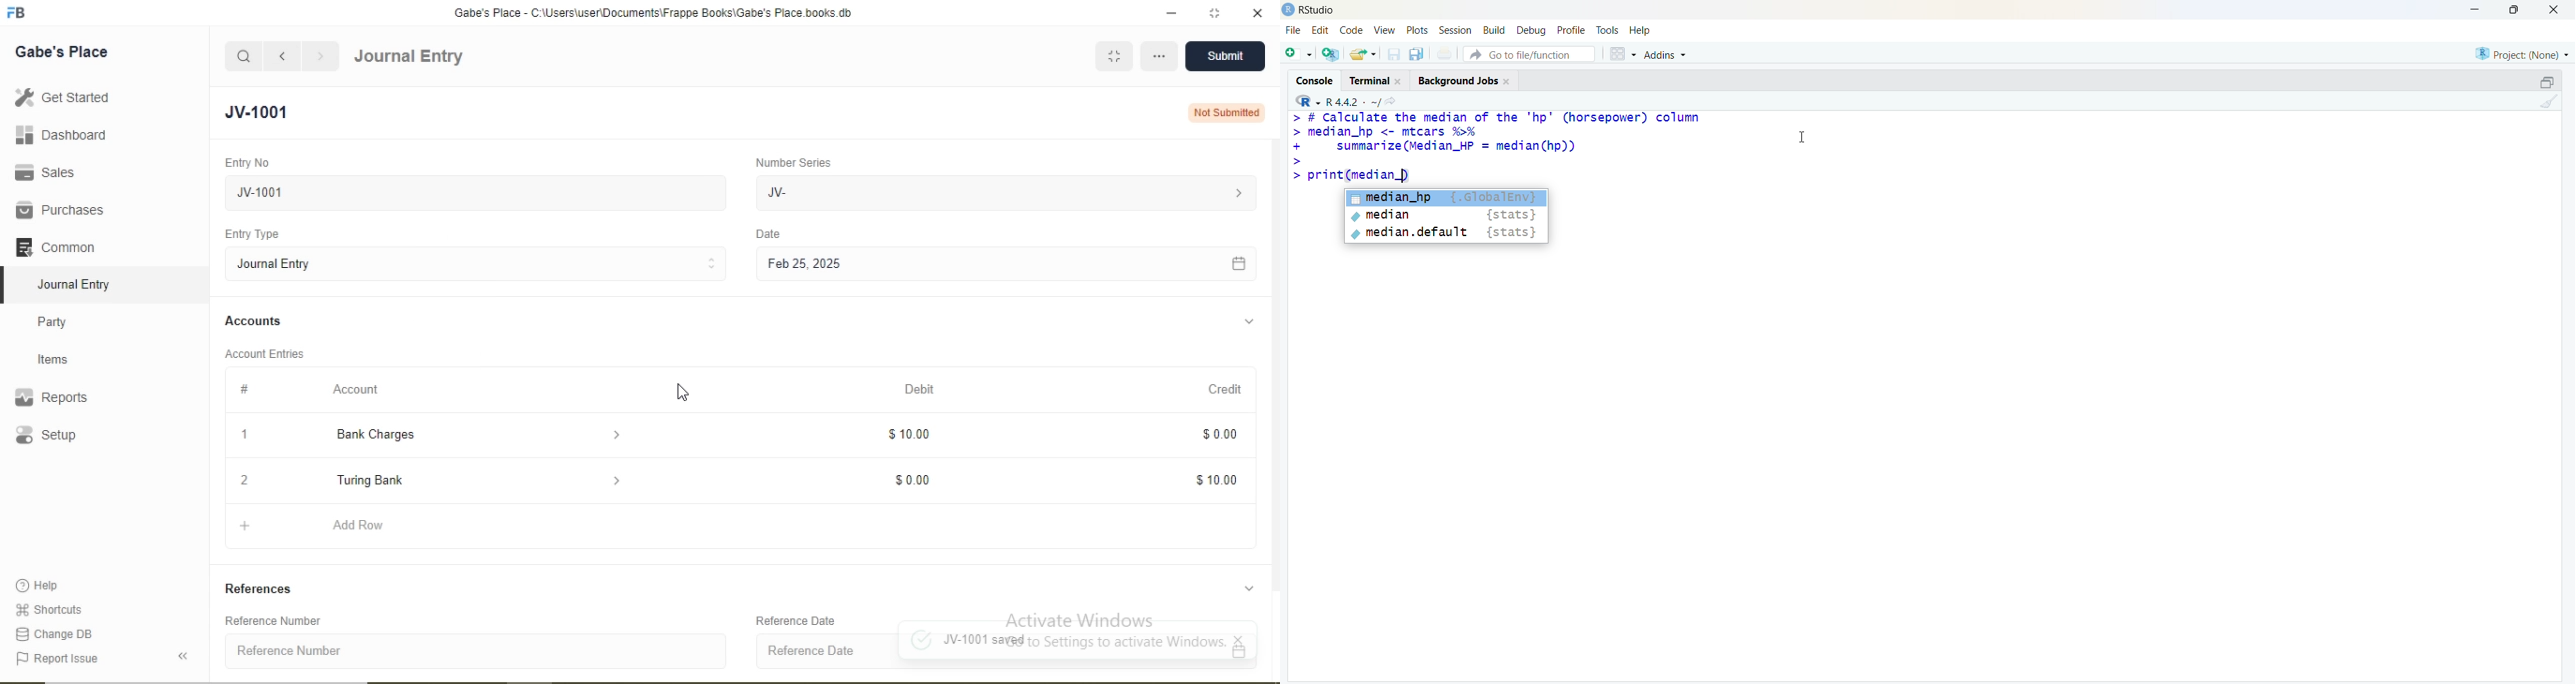  I want to click on grid, so click(1623, 53).